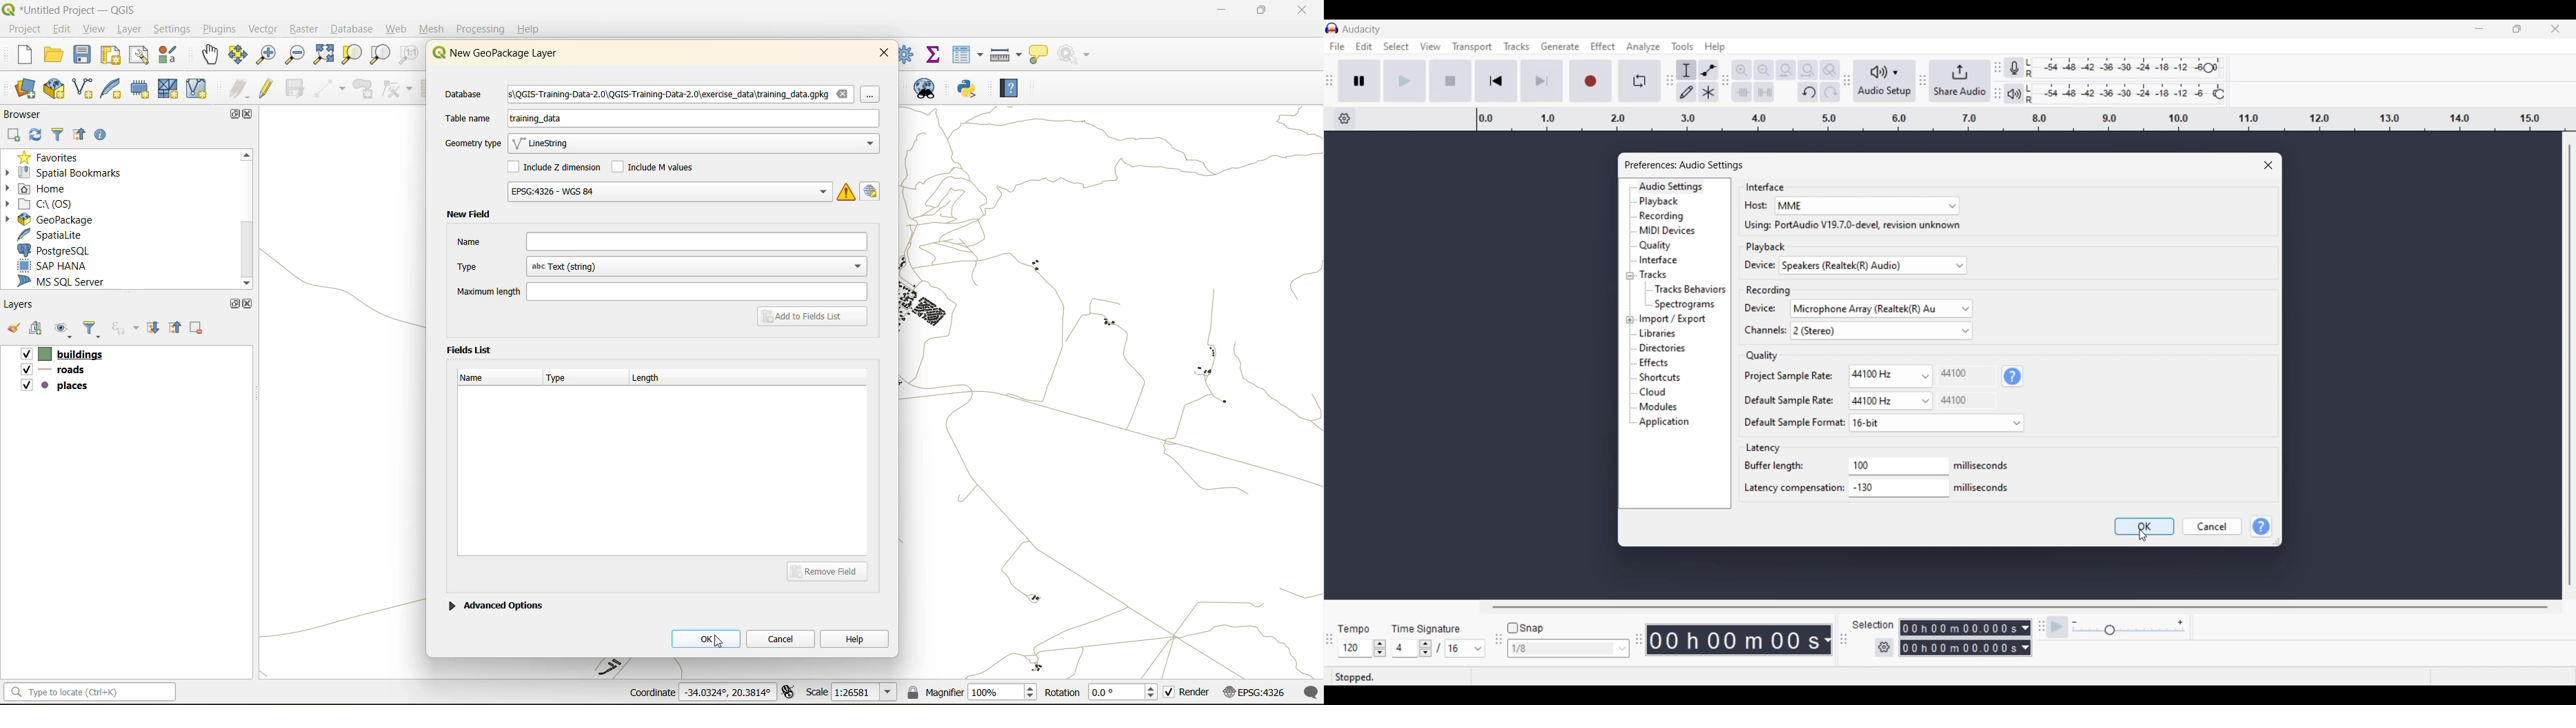 Image resolution: width=2576 pixels, height=728 pixels. Describe the element at coordinates (239, 55) in the screenshot. I see `pan selection` at that location.